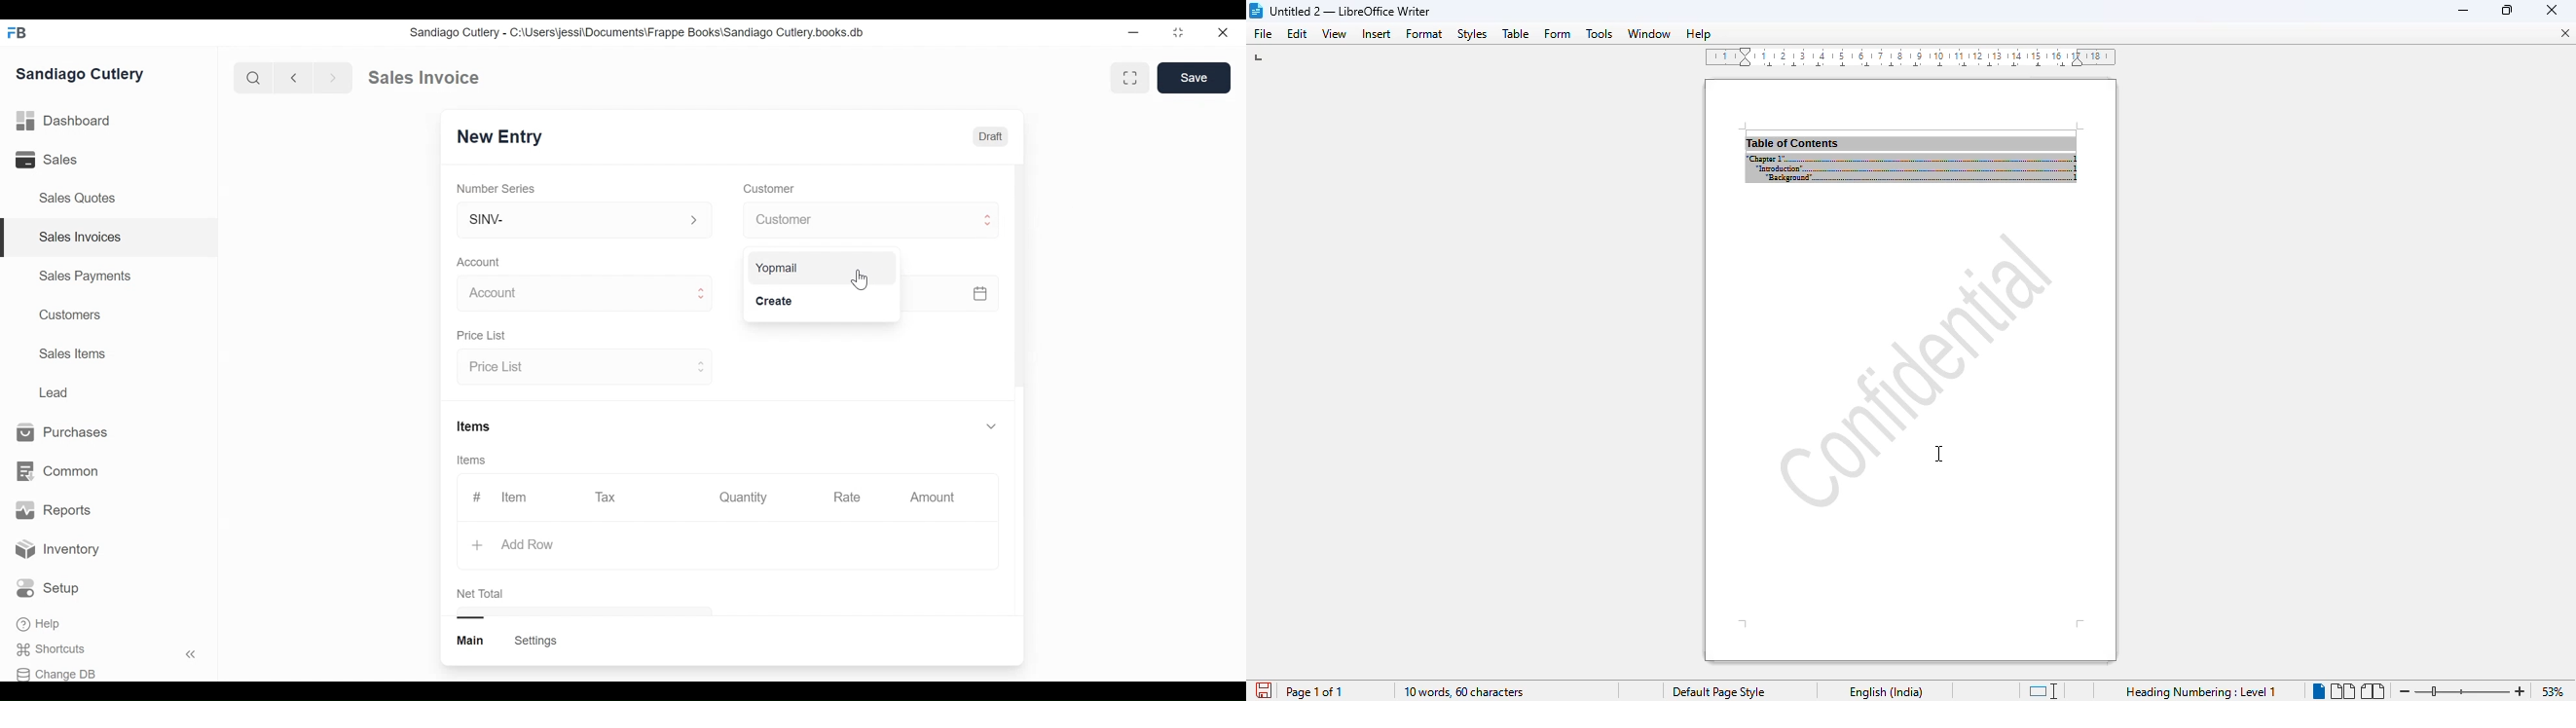 The height and width of the screenshot is (728, 2576). I want to click on Net Total, so click(483, 593).